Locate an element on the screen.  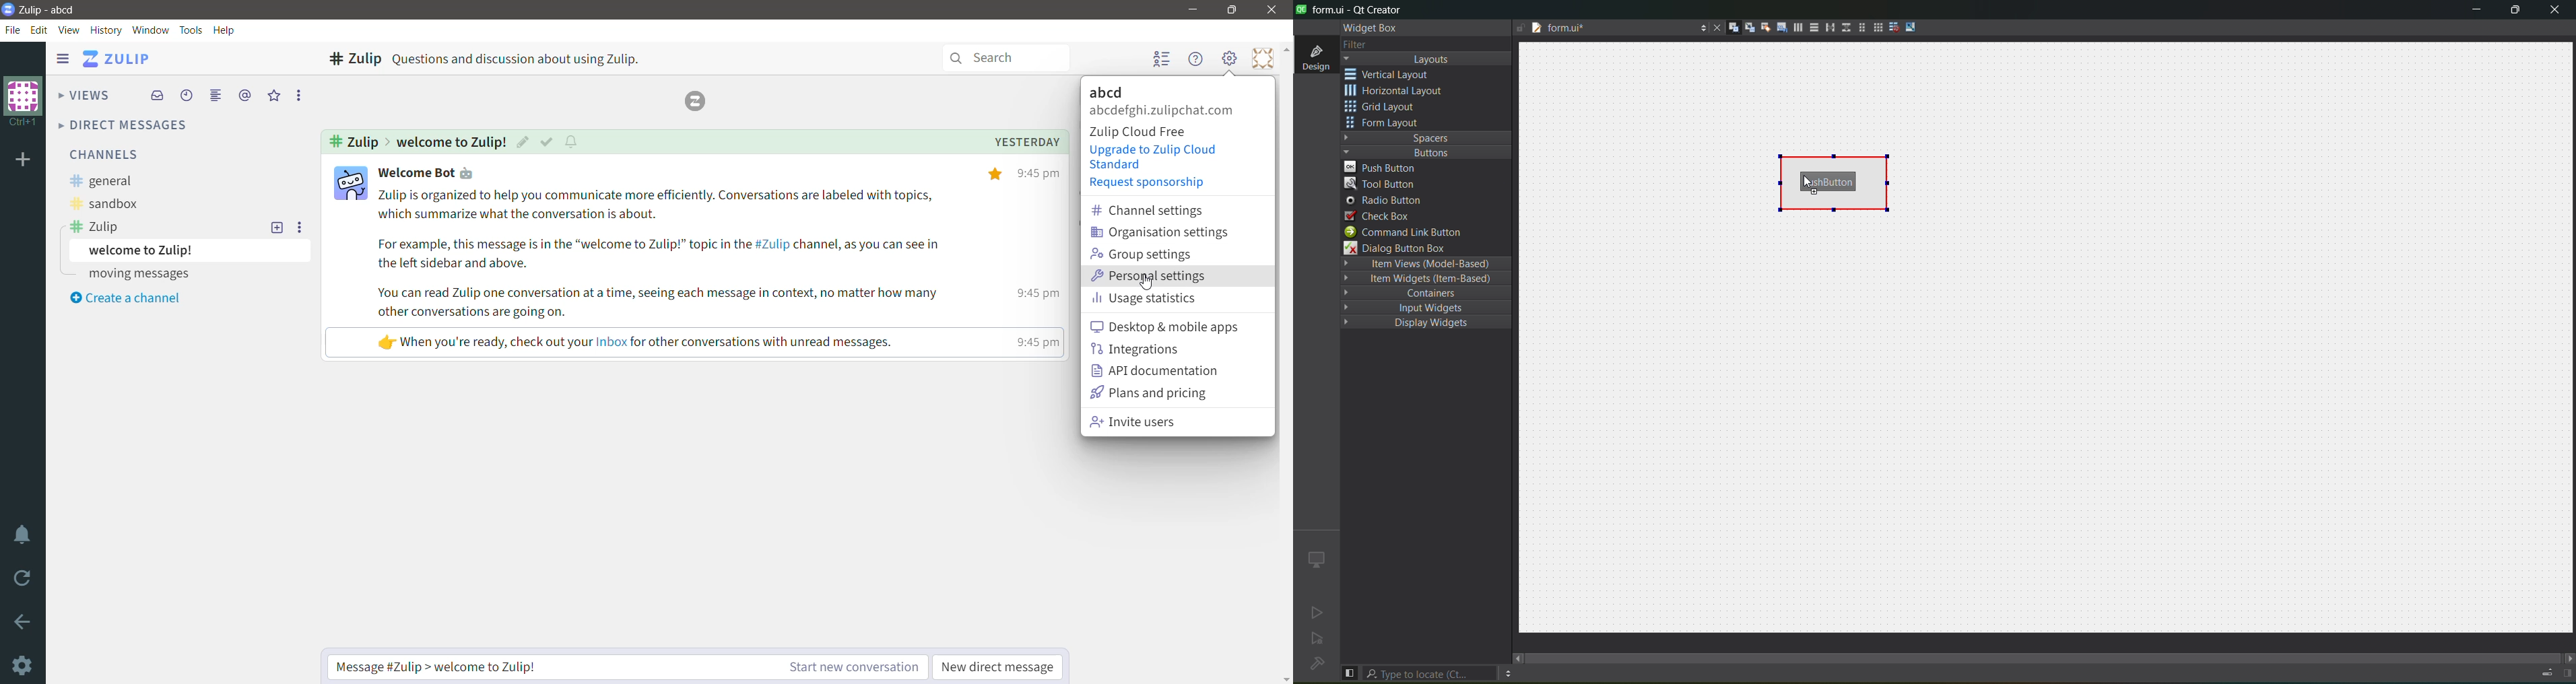
check box is located at coordinates (1379, 216).